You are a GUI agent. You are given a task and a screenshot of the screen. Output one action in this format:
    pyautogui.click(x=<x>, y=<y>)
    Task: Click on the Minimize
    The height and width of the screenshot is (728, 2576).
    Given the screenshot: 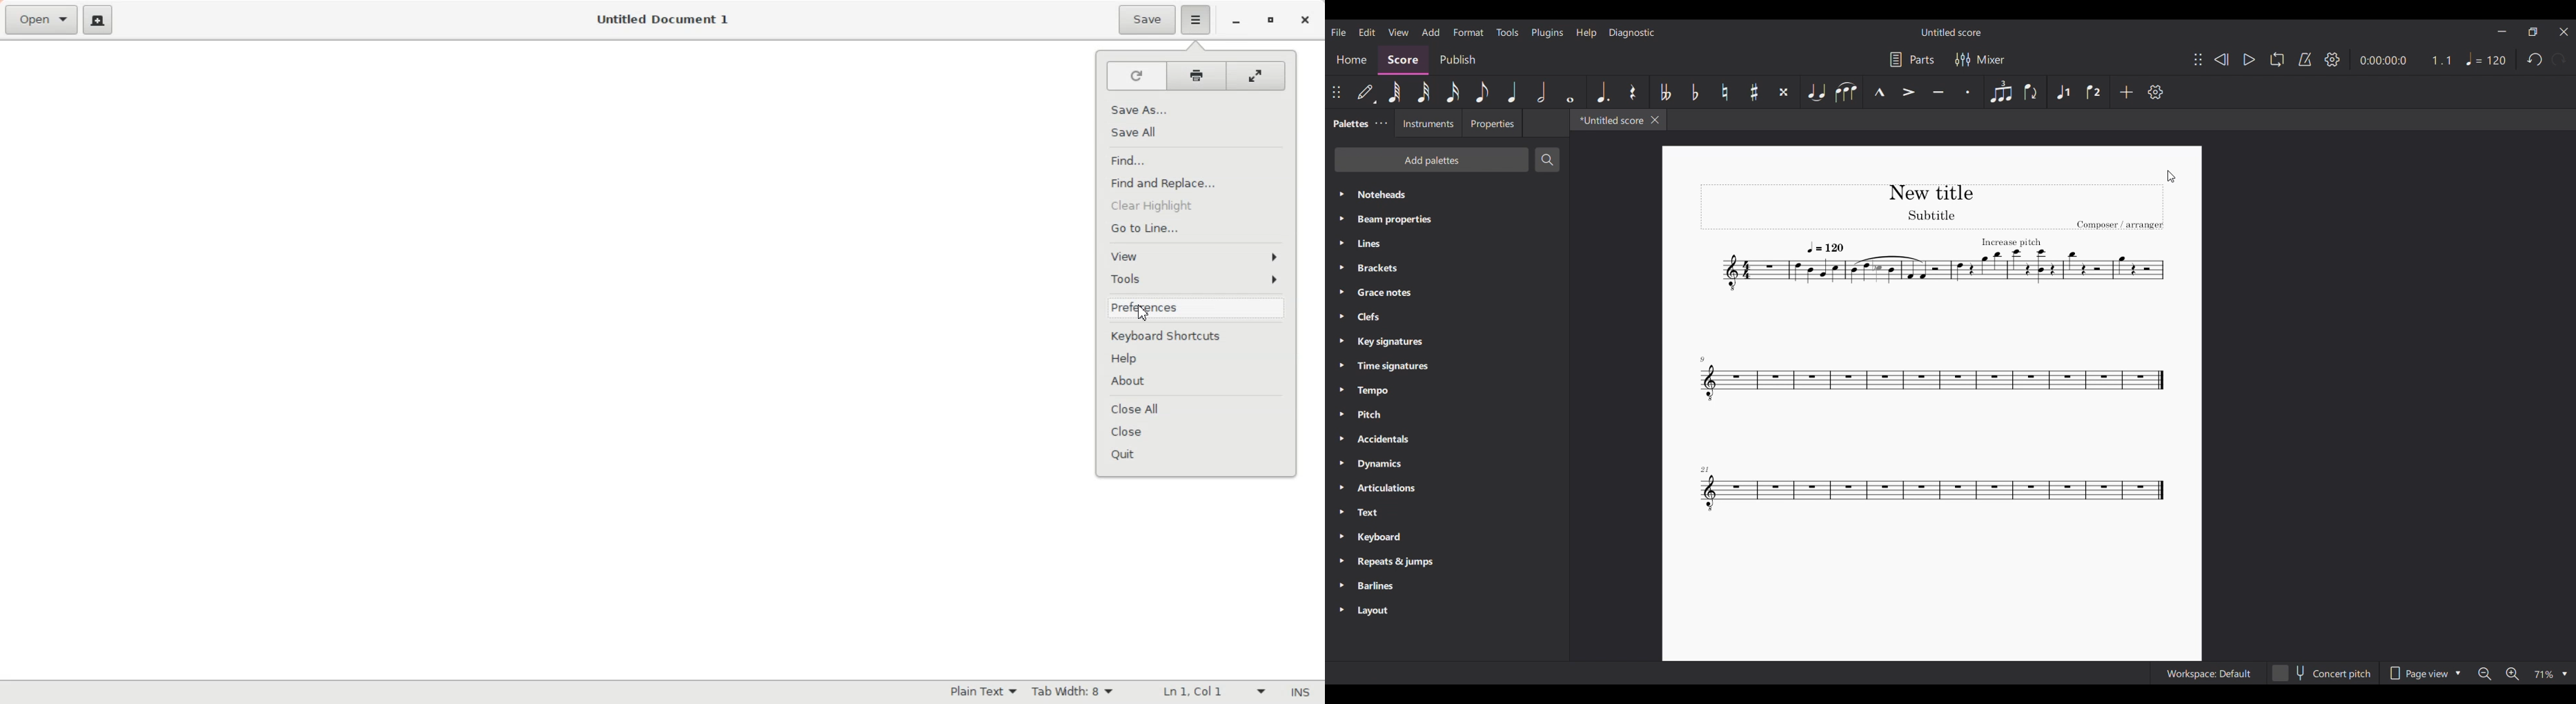 What is the action you would take?
    pyautogui.click(x=1237, y=22)
    